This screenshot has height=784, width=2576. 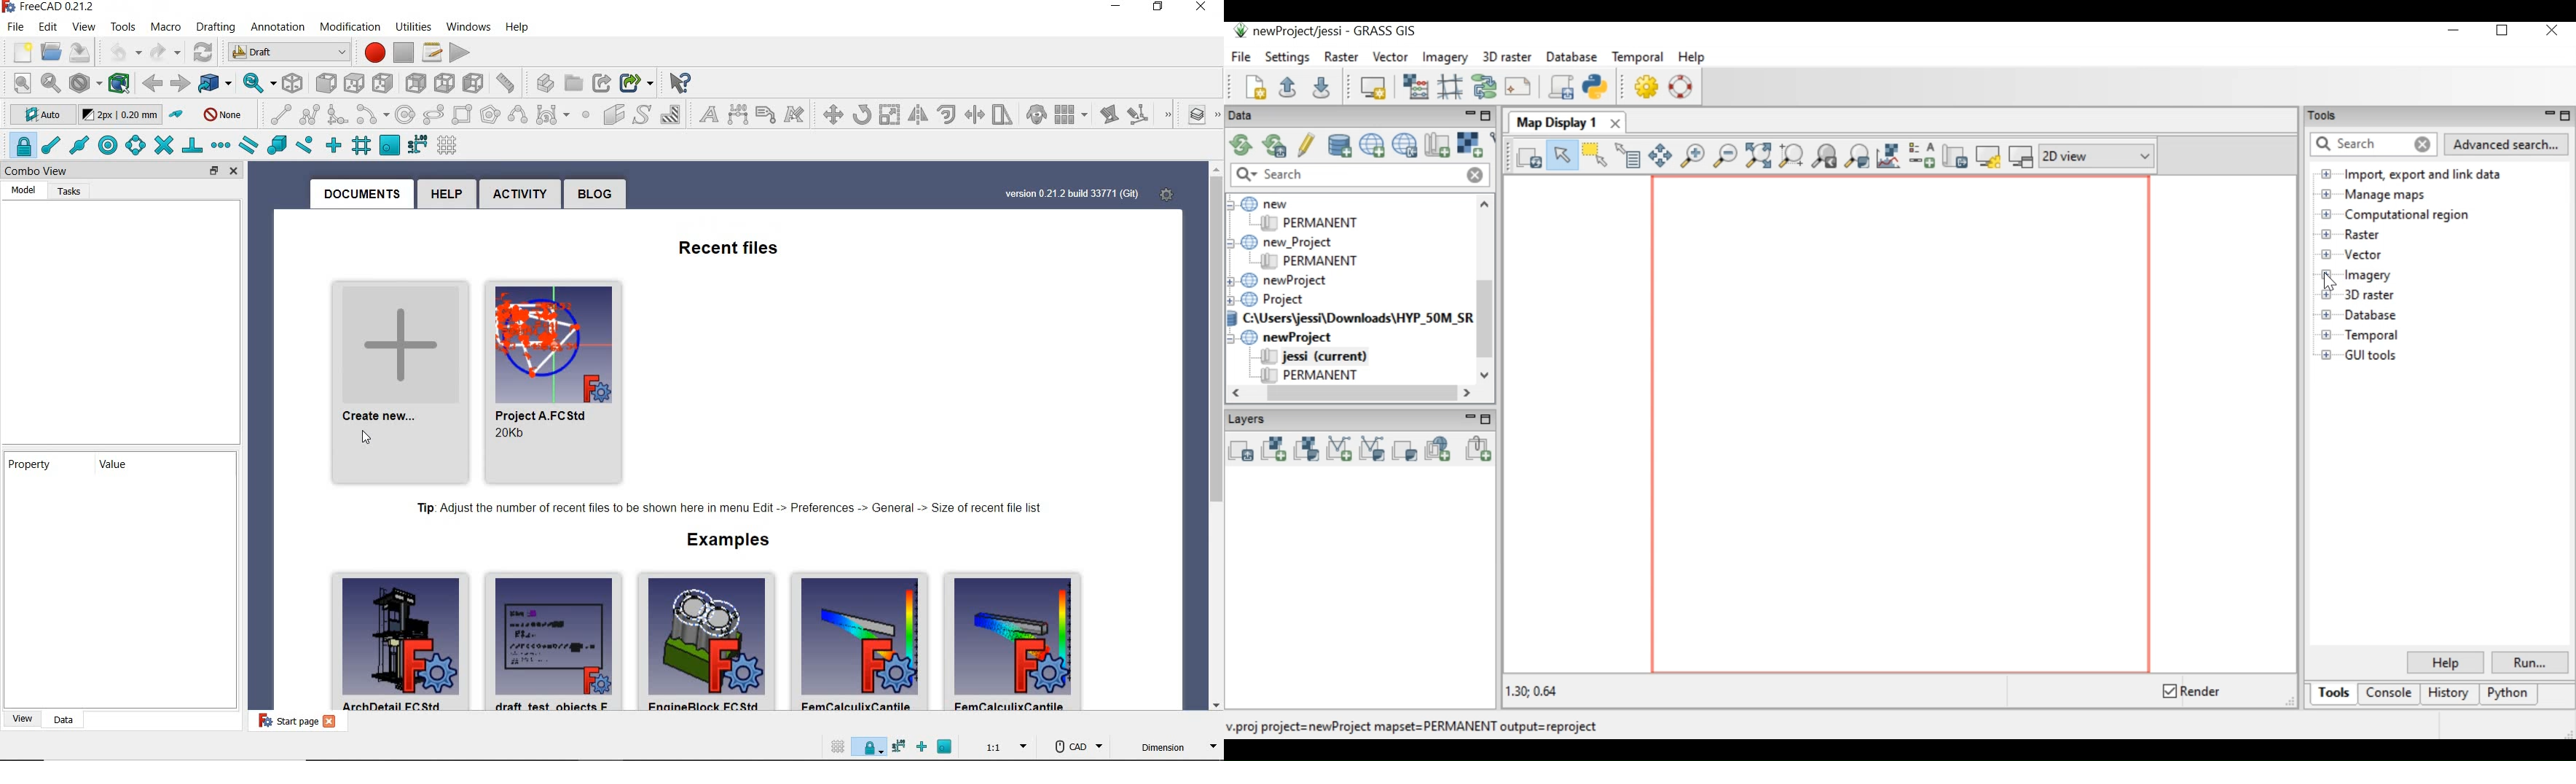 I want to click on snap center, so click(x=108, y=145).